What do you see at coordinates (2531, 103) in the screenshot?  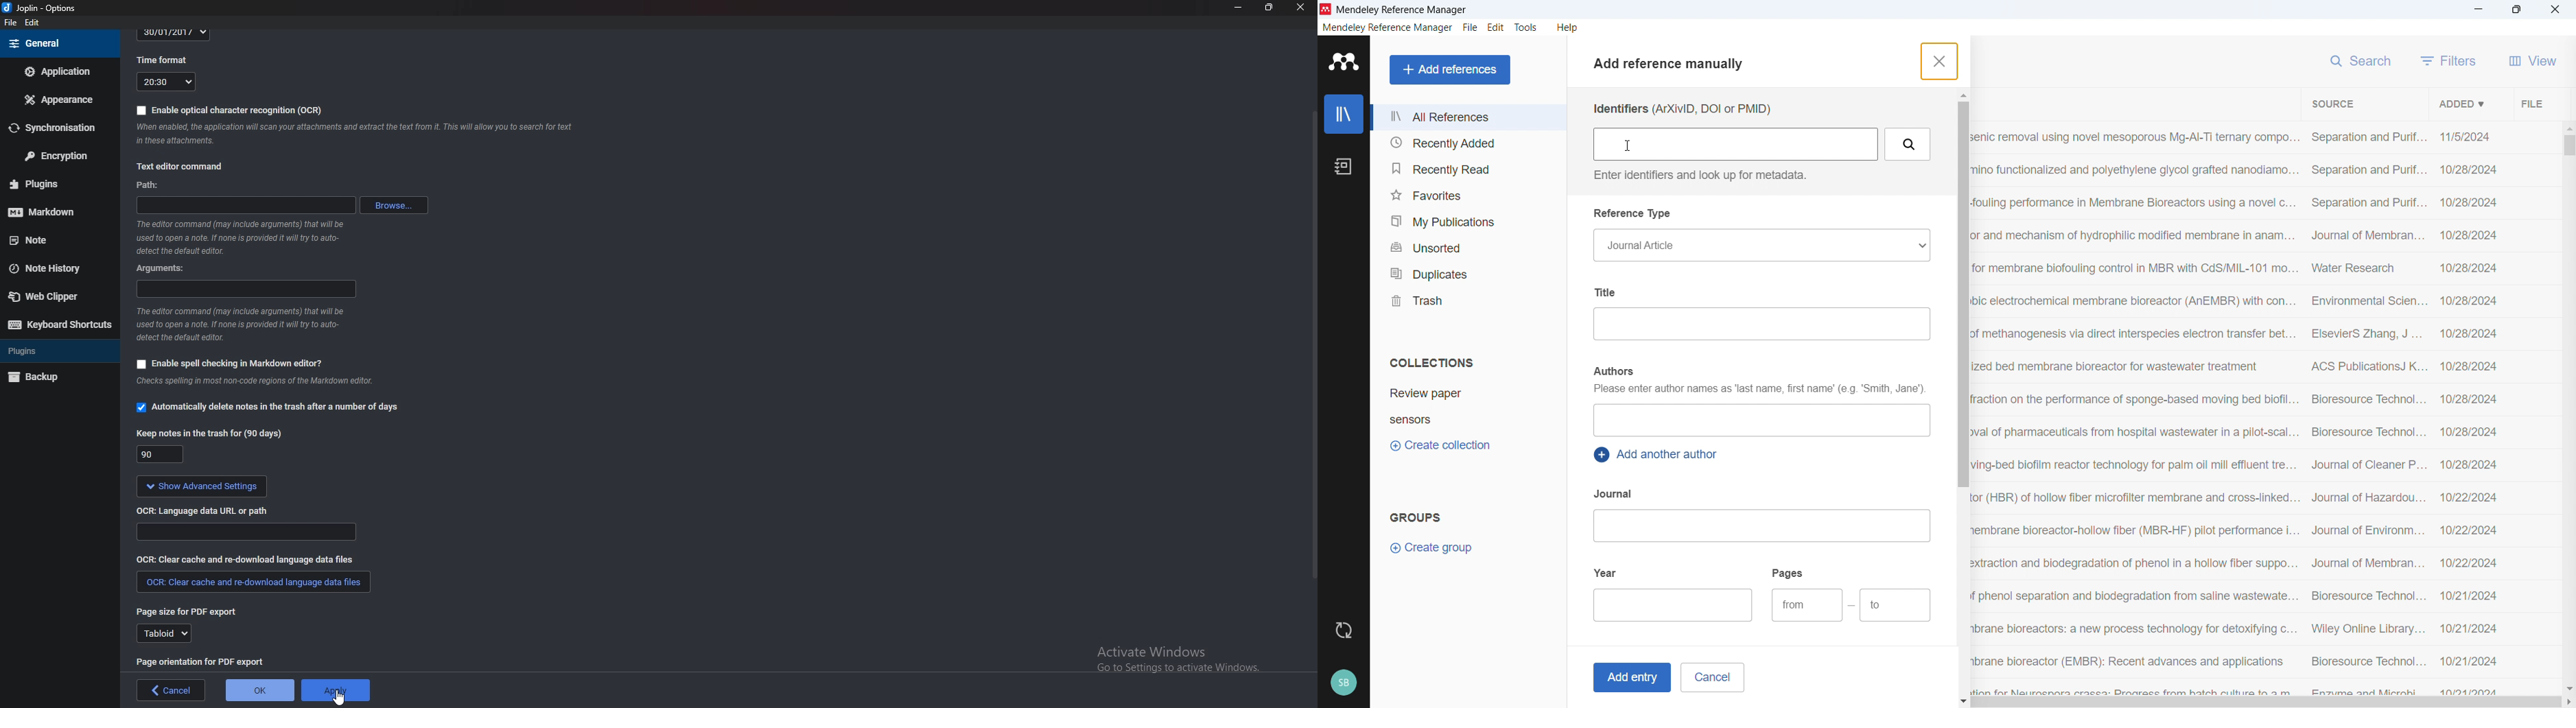 I see `File ` at bounding box center [2531, 103].